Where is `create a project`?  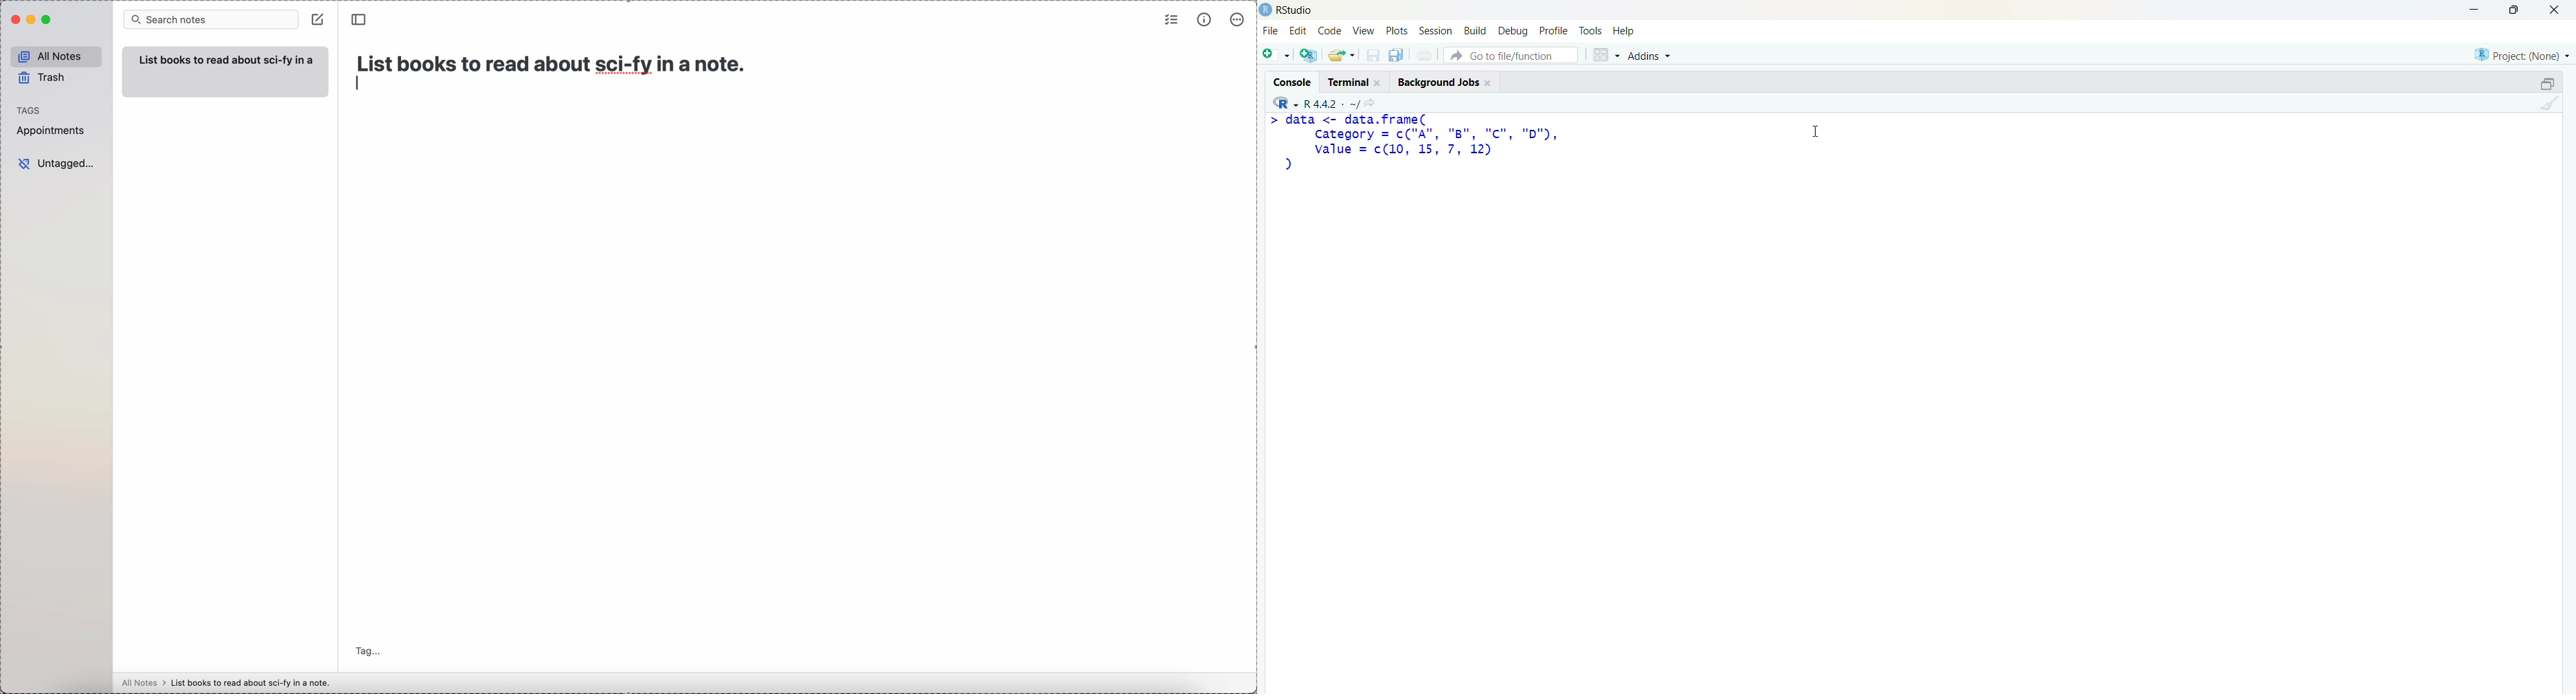
create a project is located at coordinates (1308, 54).